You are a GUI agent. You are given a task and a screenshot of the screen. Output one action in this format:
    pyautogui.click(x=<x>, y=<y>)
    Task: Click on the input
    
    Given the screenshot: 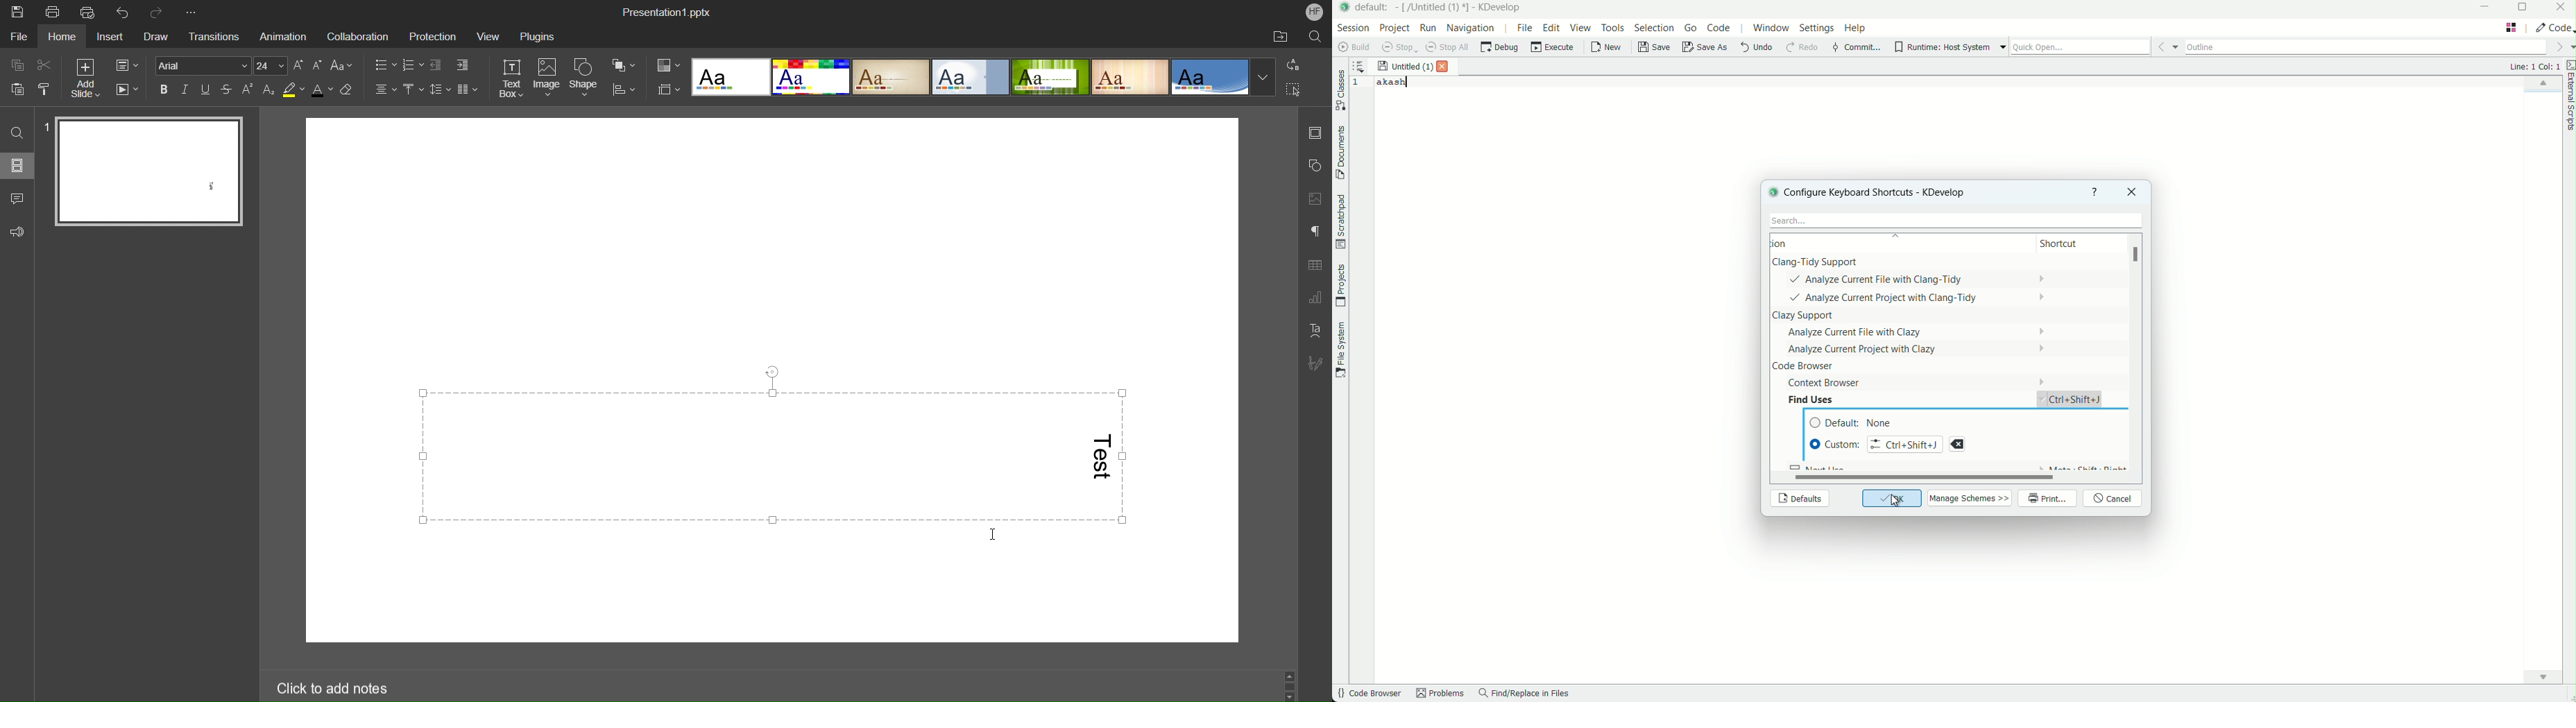 What is the action you would take?
    pyautogui.click(x=1905, y=443)
    